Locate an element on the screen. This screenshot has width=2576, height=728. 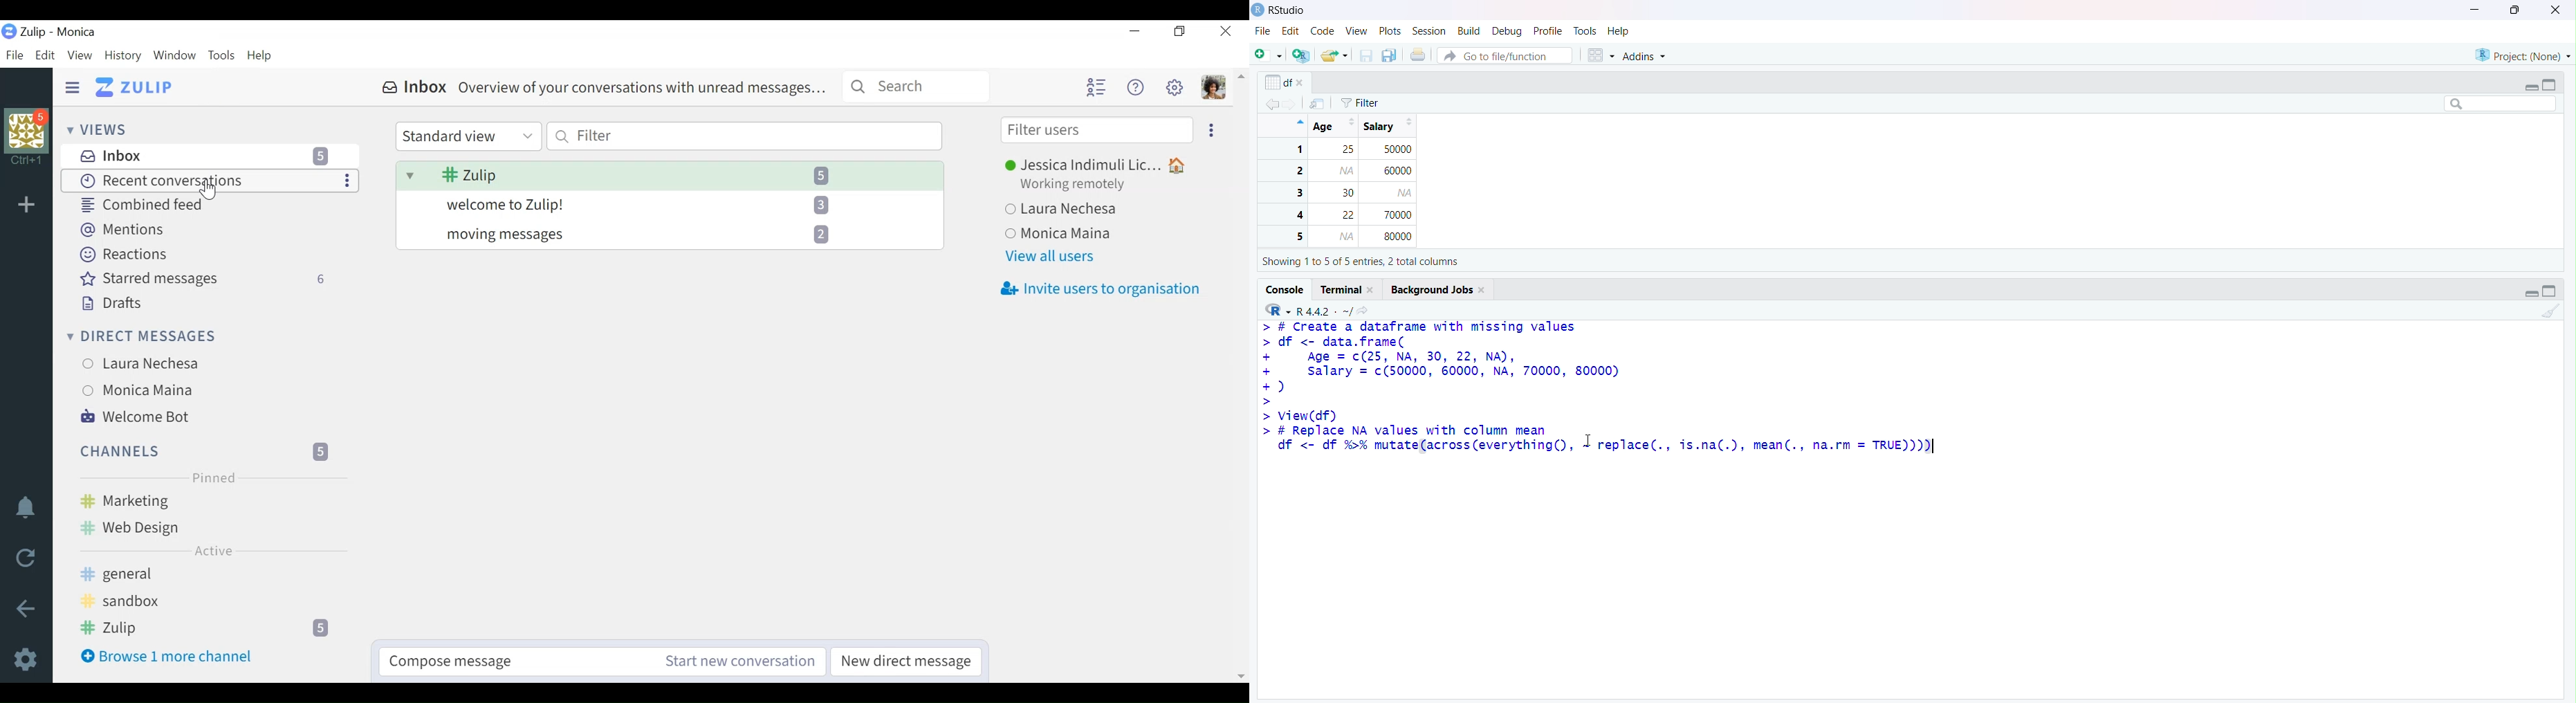
View is located at coordinates (1355, 32).